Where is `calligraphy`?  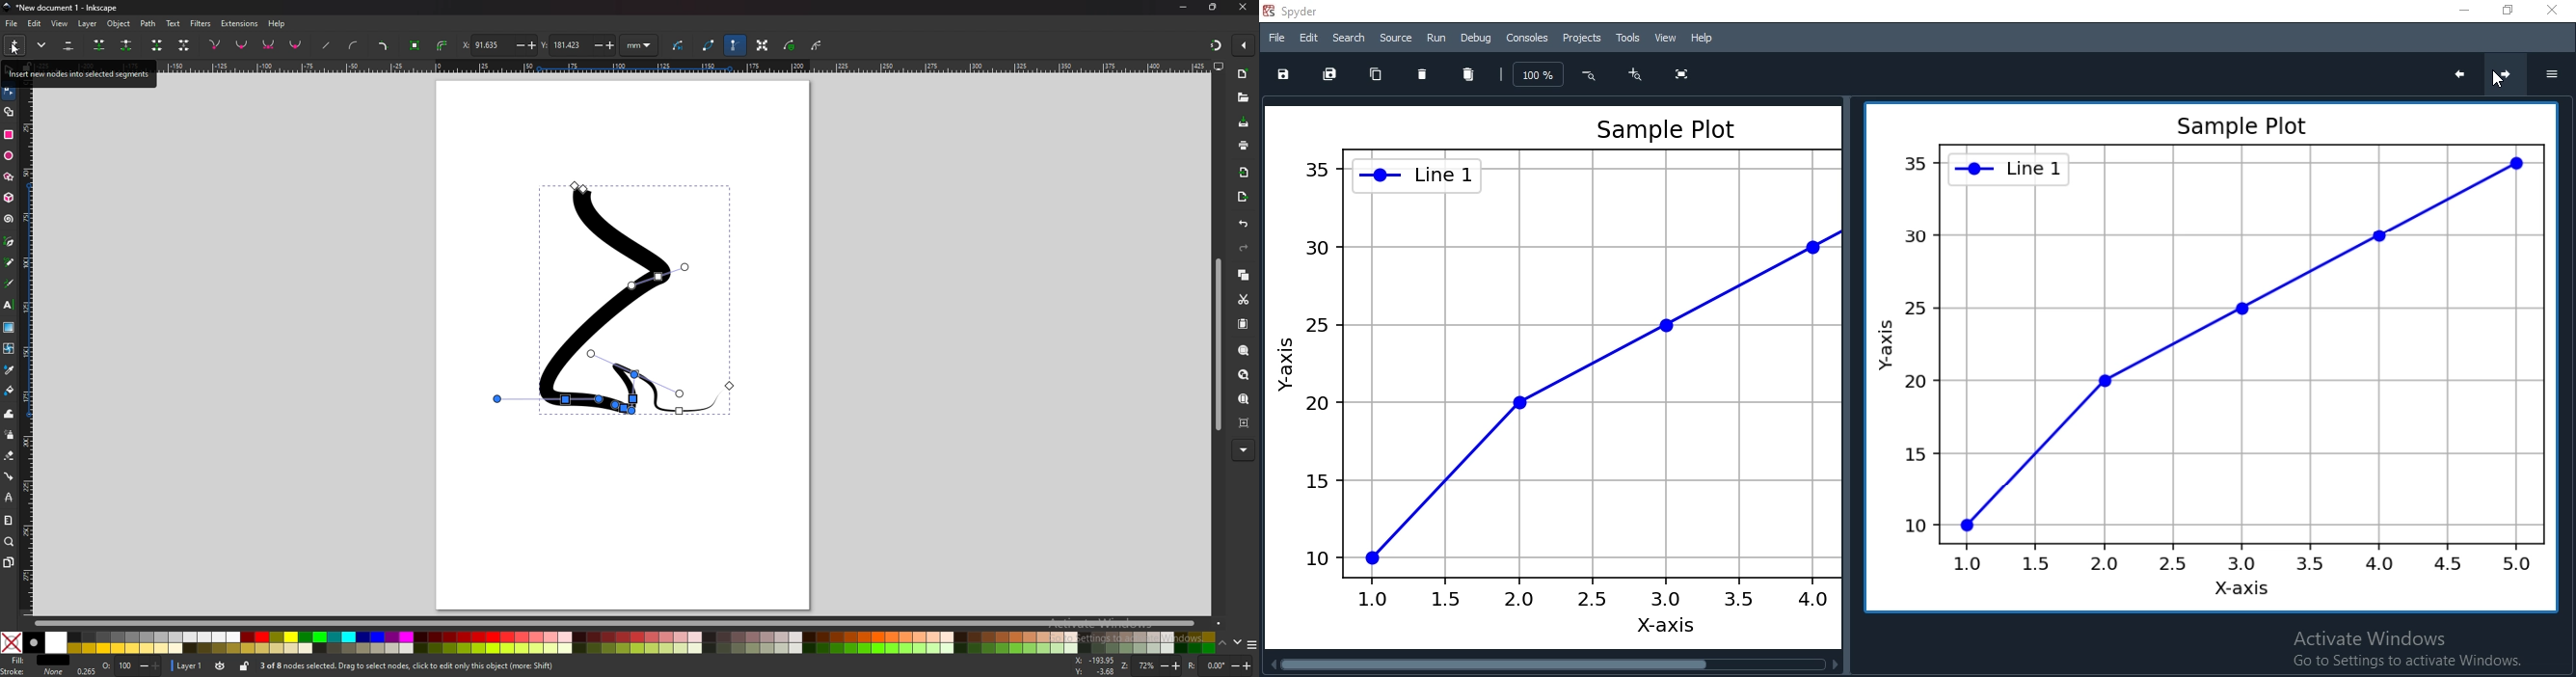 calligraphy is located at coordinates (9, 283).